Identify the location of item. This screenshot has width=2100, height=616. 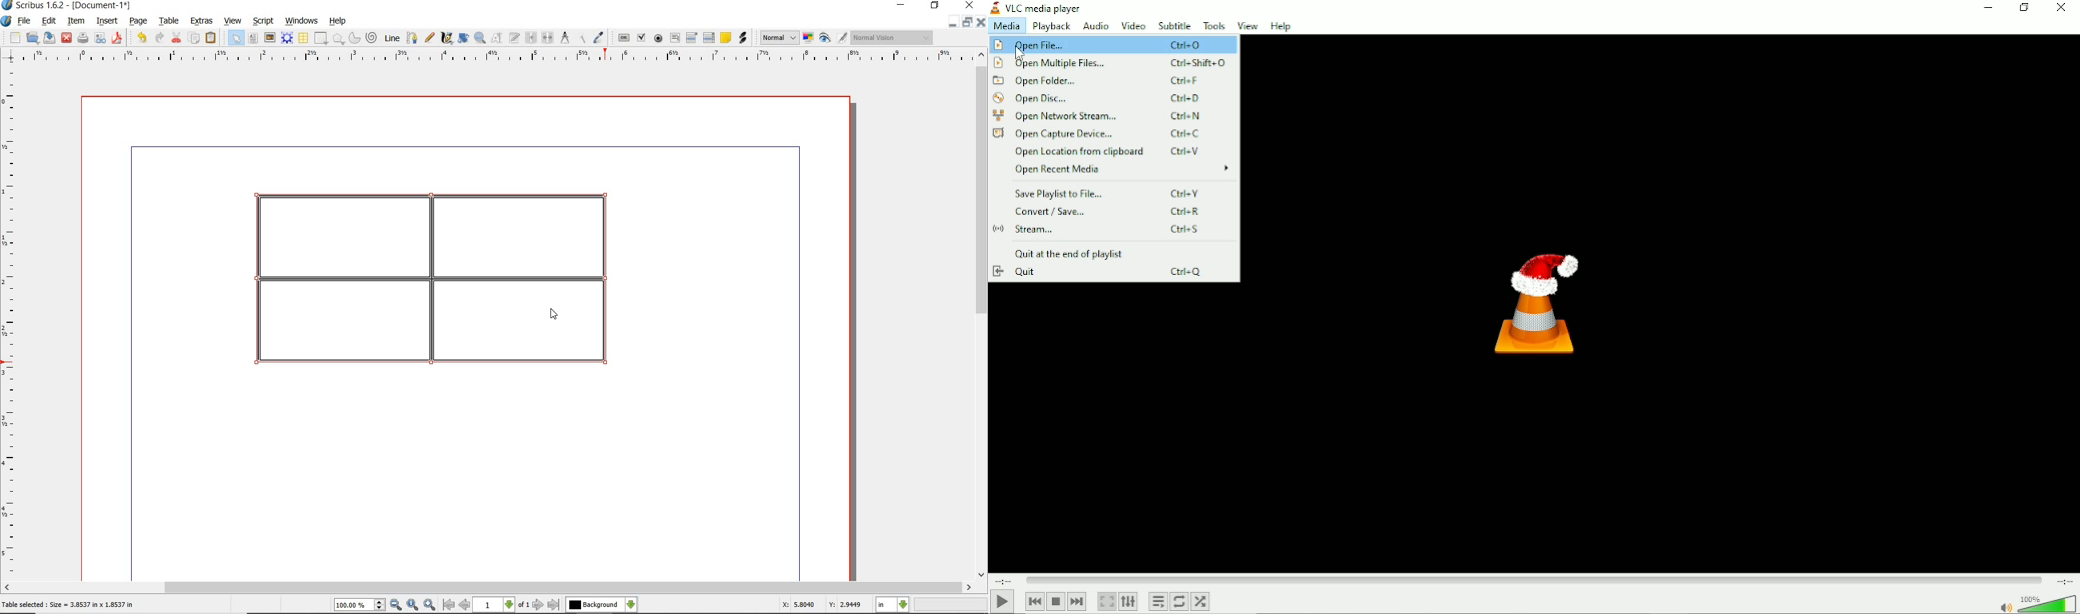
(75, 21).